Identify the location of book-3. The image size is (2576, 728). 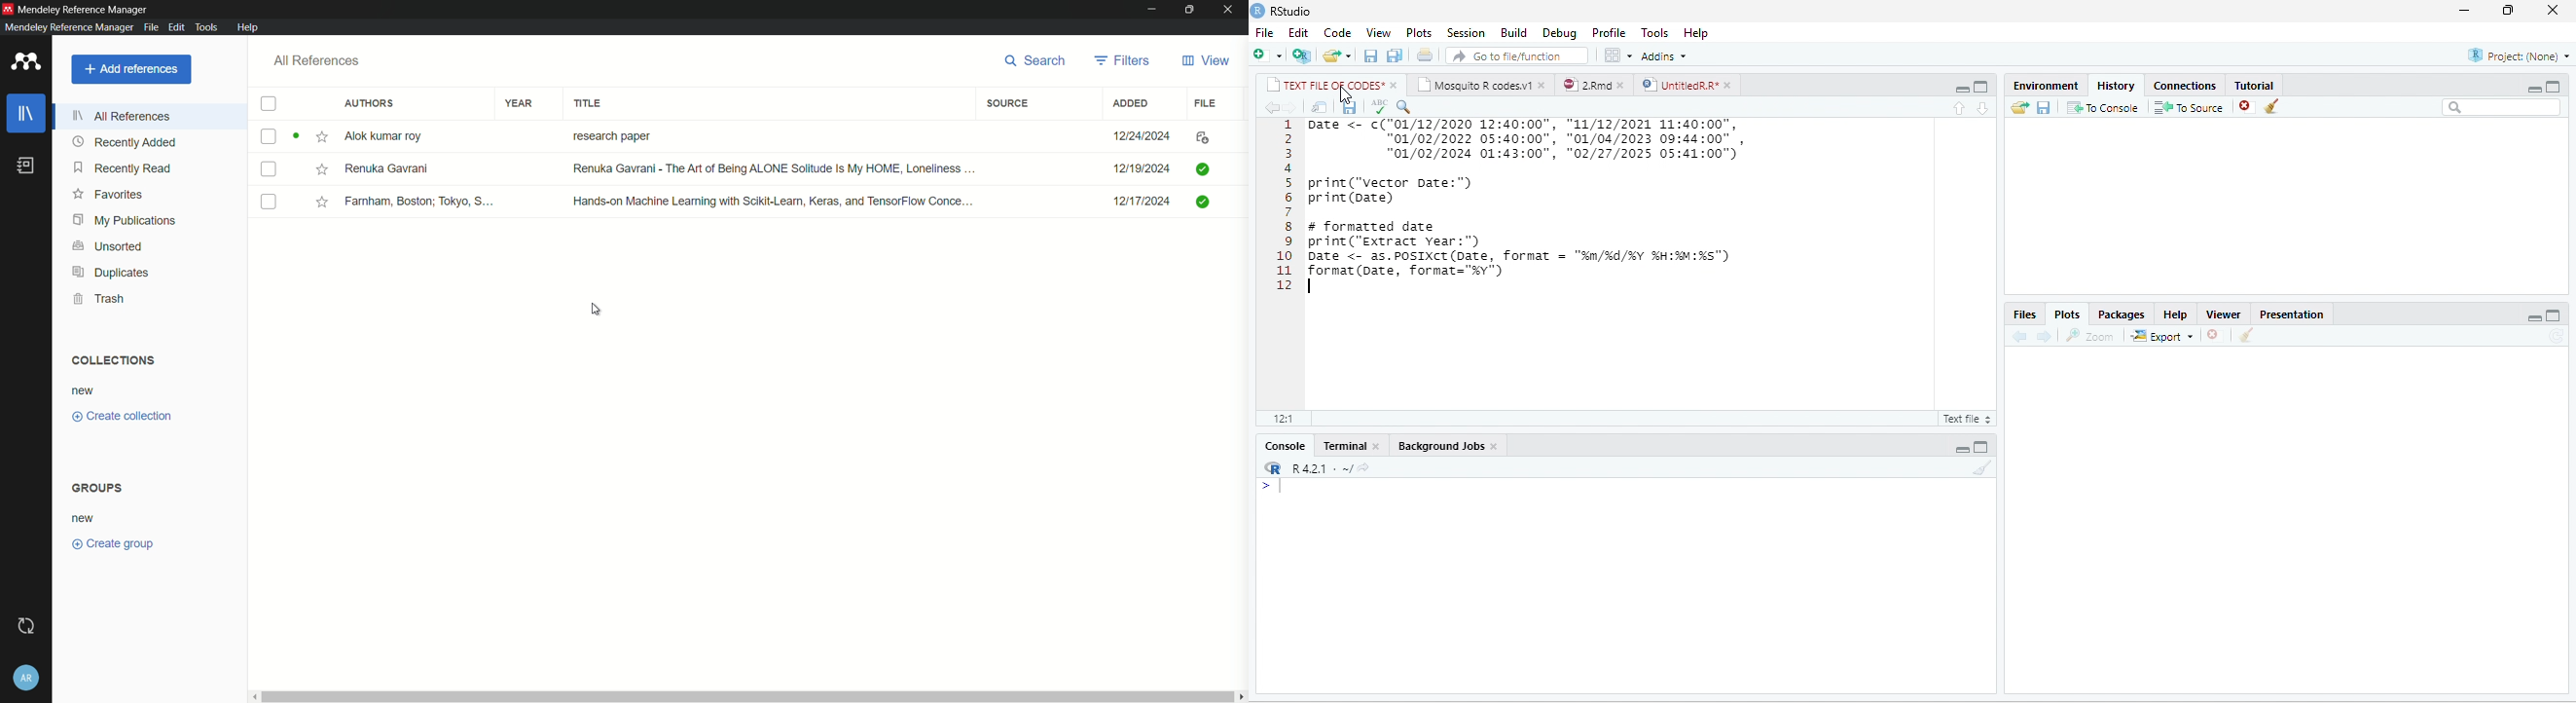
(786, 201).